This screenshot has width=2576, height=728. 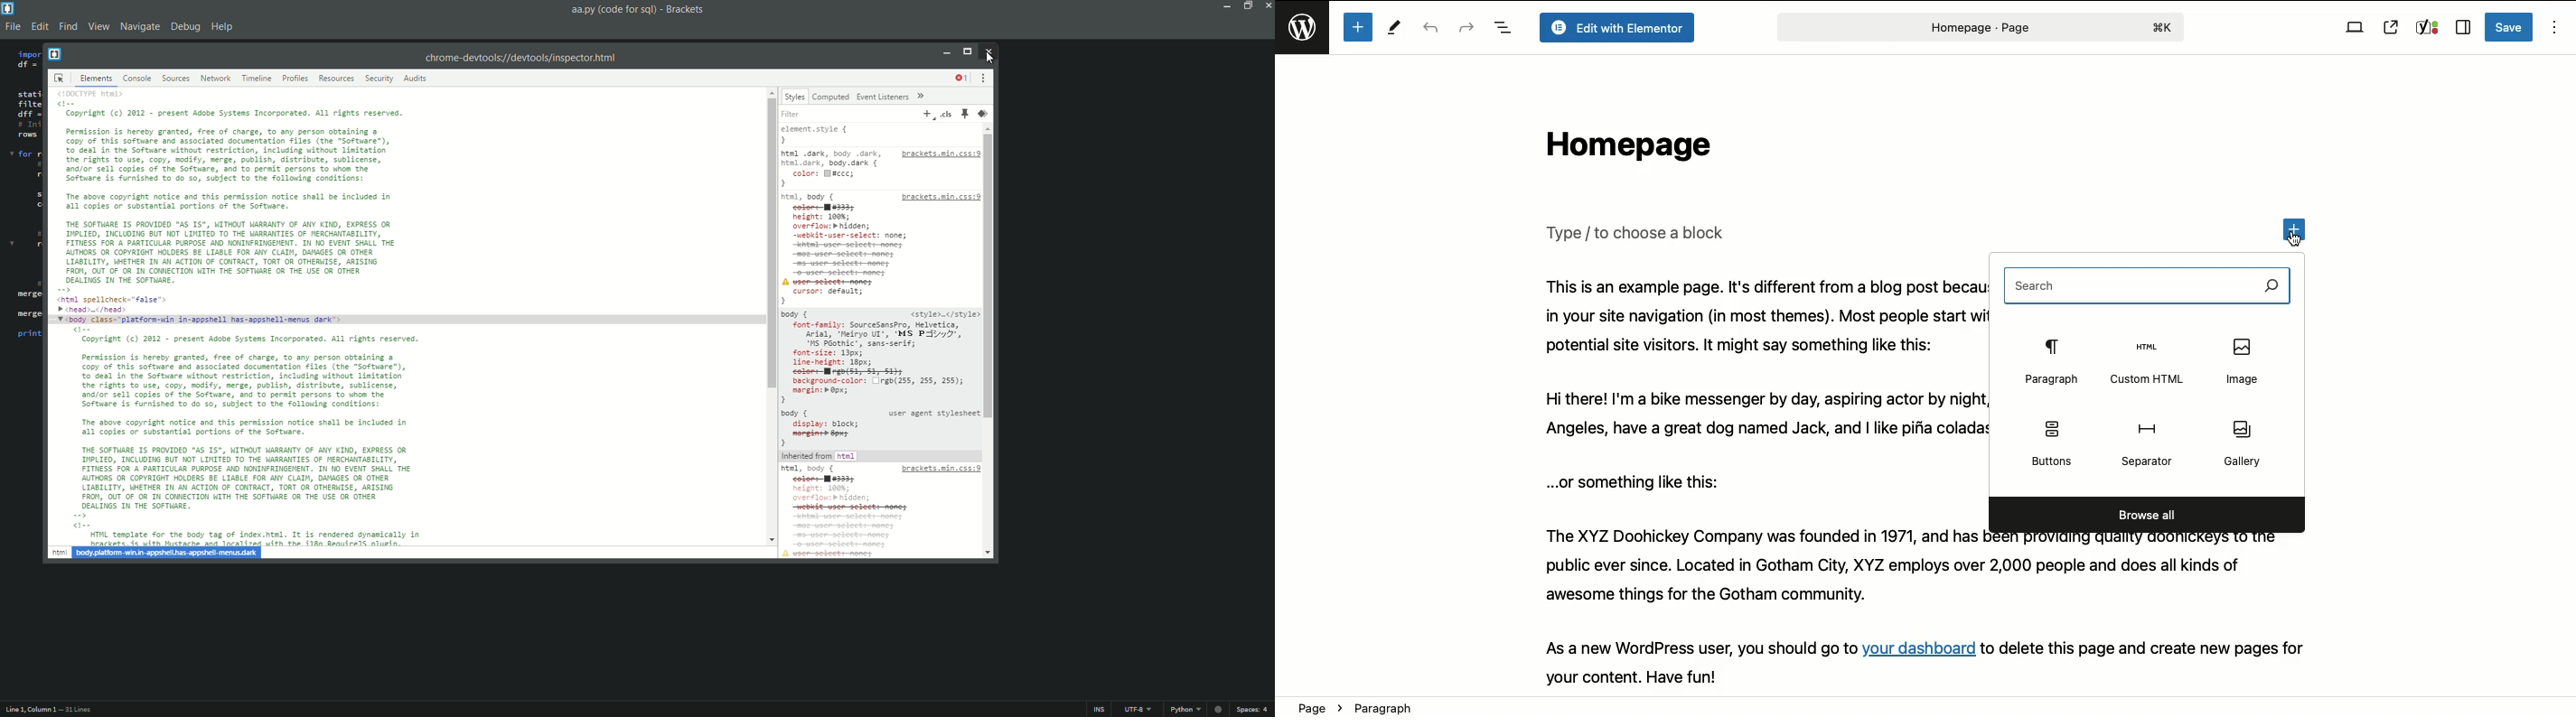 What do you see at coordinates (2299, 228) in the screenshot?
I see `Add new block` at bounding box center [2299, 228].